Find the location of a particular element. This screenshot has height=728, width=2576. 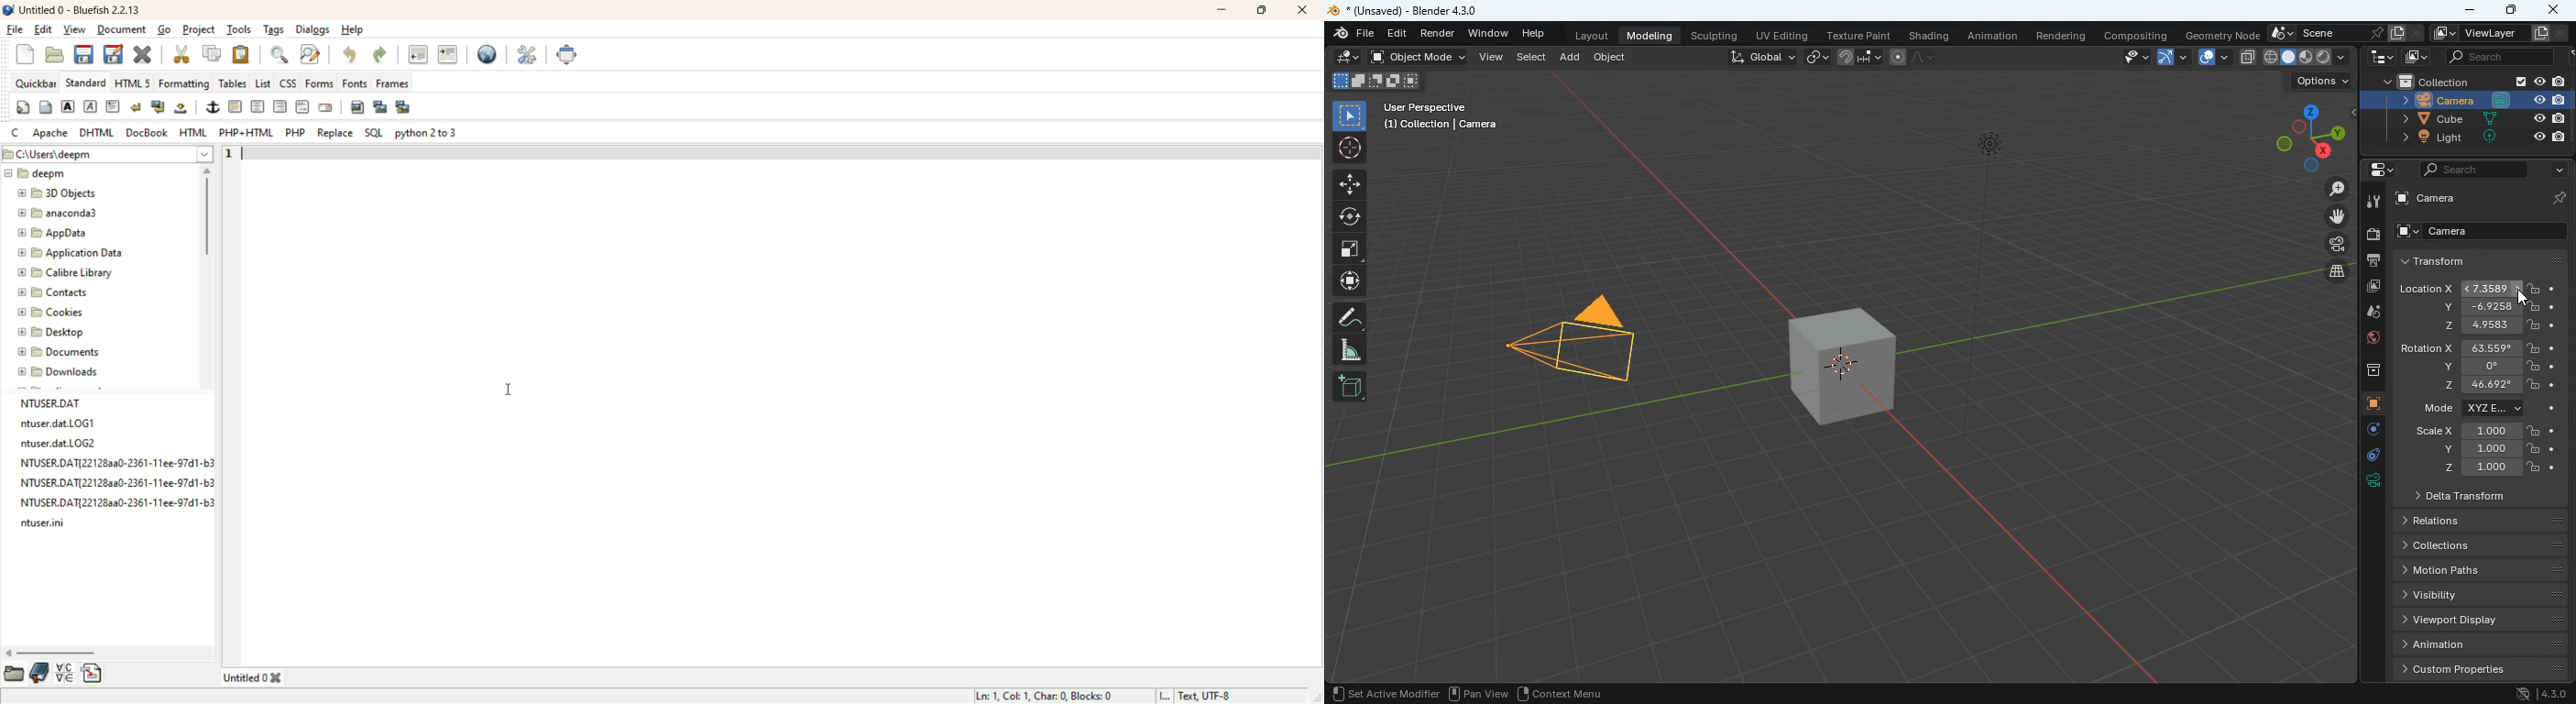

context menu is located at coordinates (1564, 692).